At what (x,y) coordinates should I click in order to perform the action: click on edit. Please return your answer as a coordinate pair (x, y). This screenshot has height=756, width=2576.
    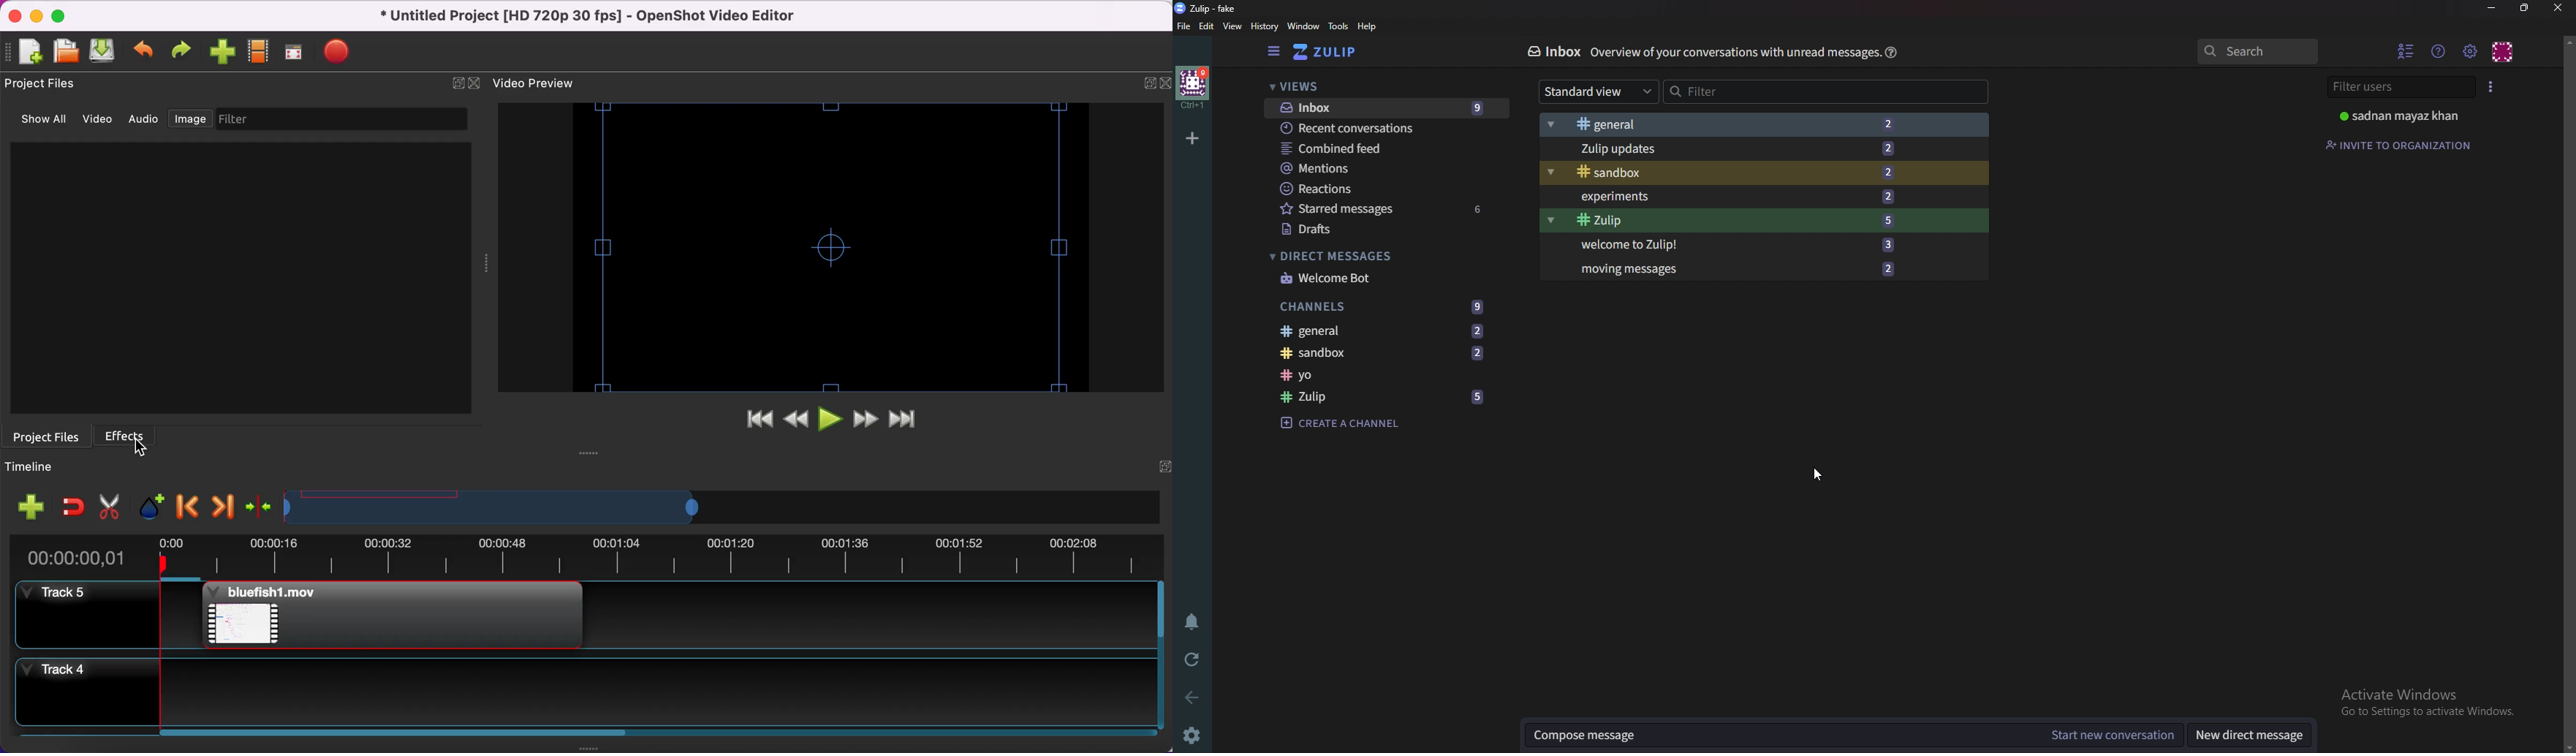
    Looking at the image, I should click on (1207, 26).